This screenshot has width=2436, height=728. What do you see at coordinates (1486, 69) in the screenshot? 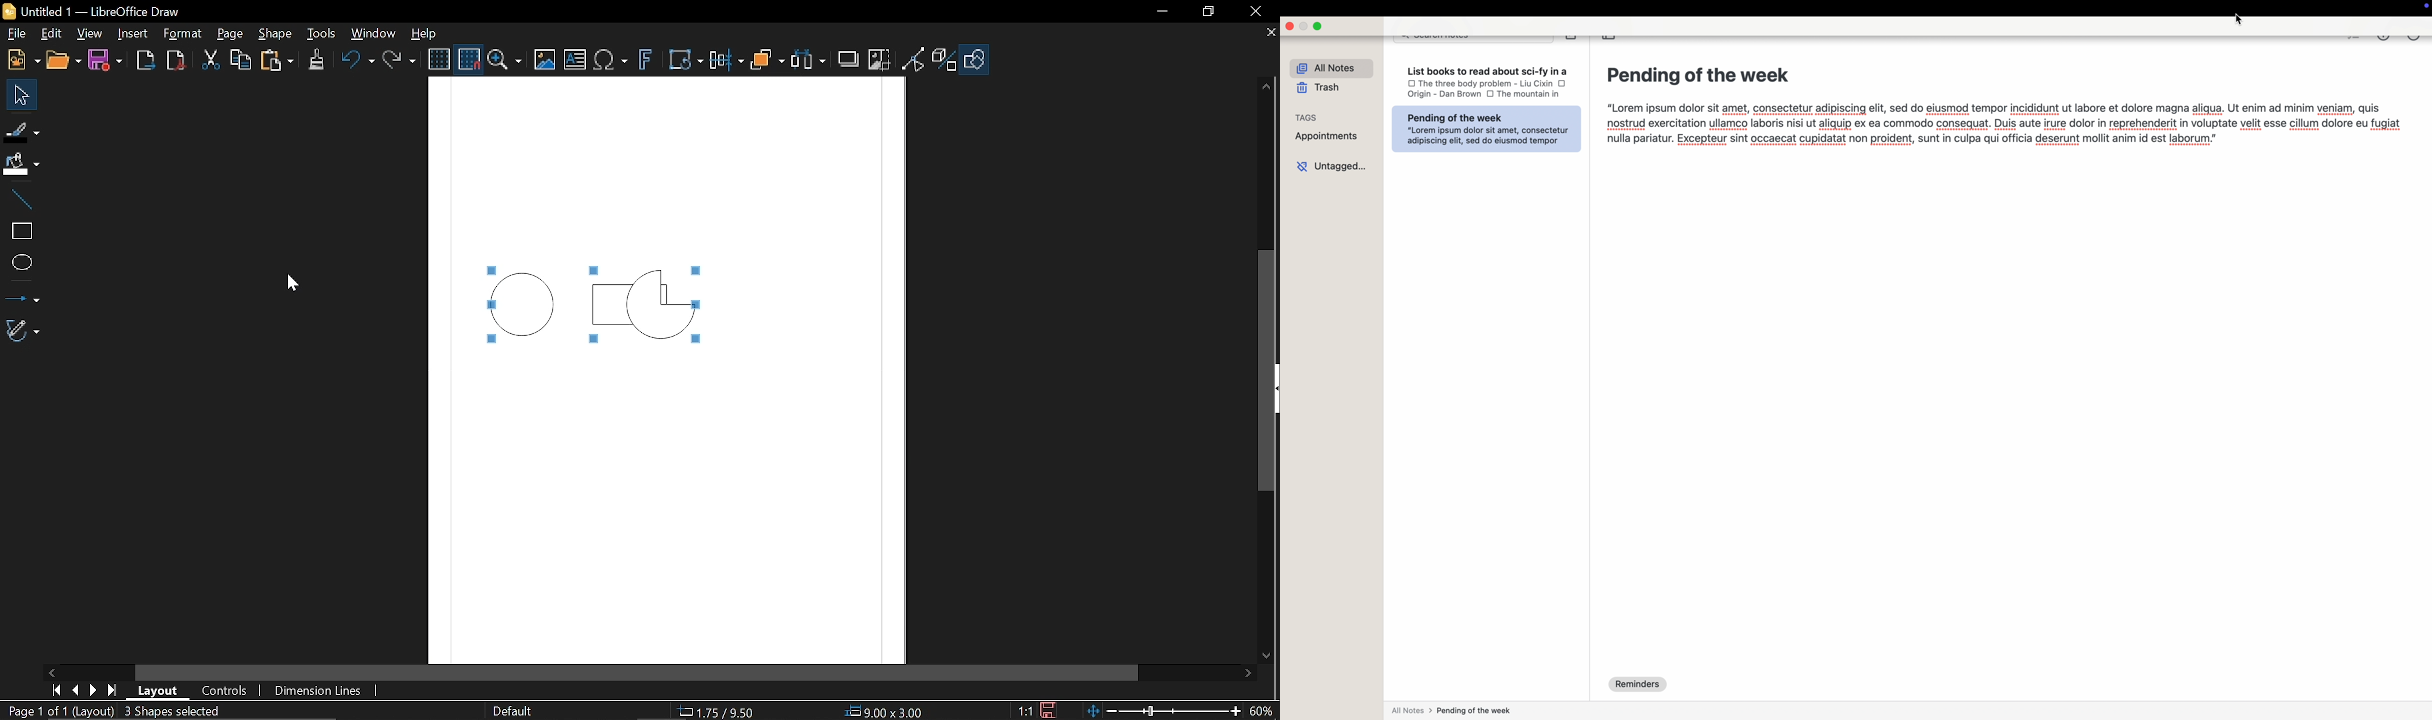
I see `List books to read about sci-fv in a` at bounding box center [1486, 69].